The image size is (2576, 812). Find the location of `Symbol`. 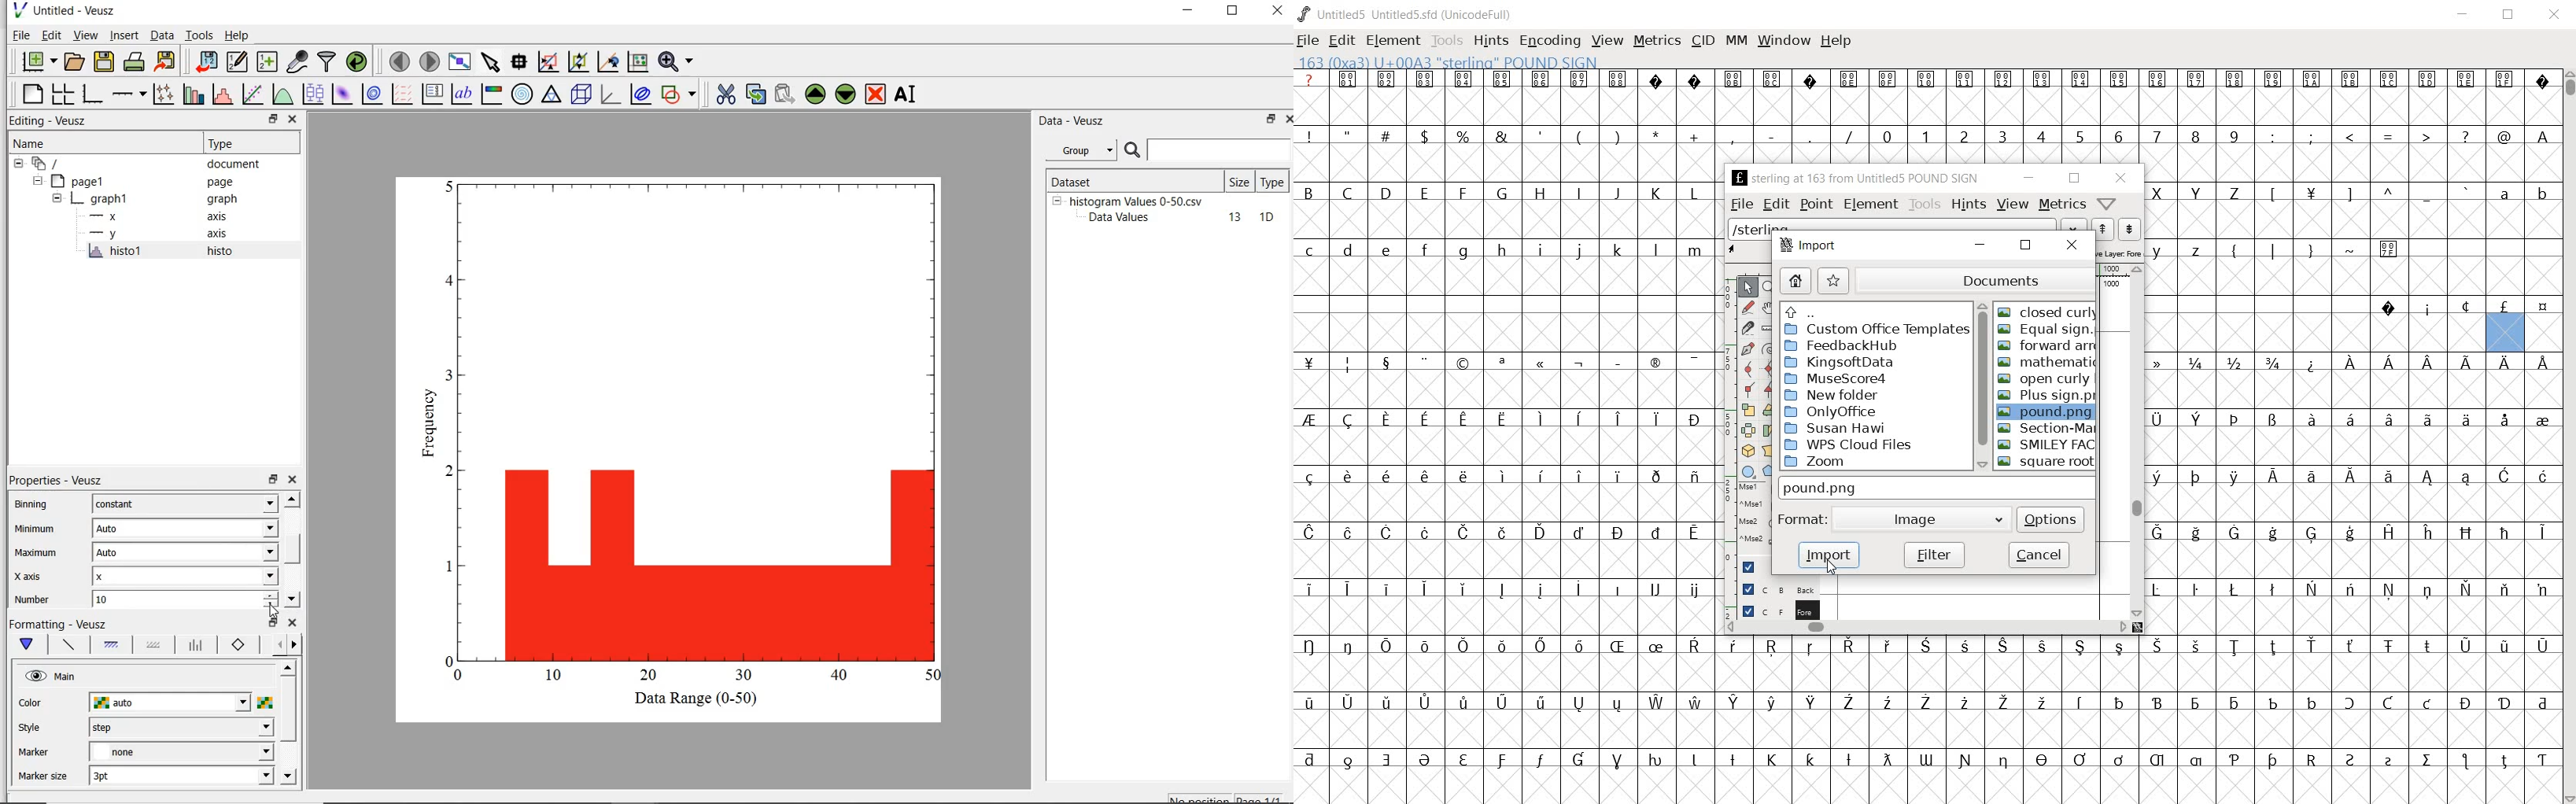

Symbol is located at coordinates (1735, 703).